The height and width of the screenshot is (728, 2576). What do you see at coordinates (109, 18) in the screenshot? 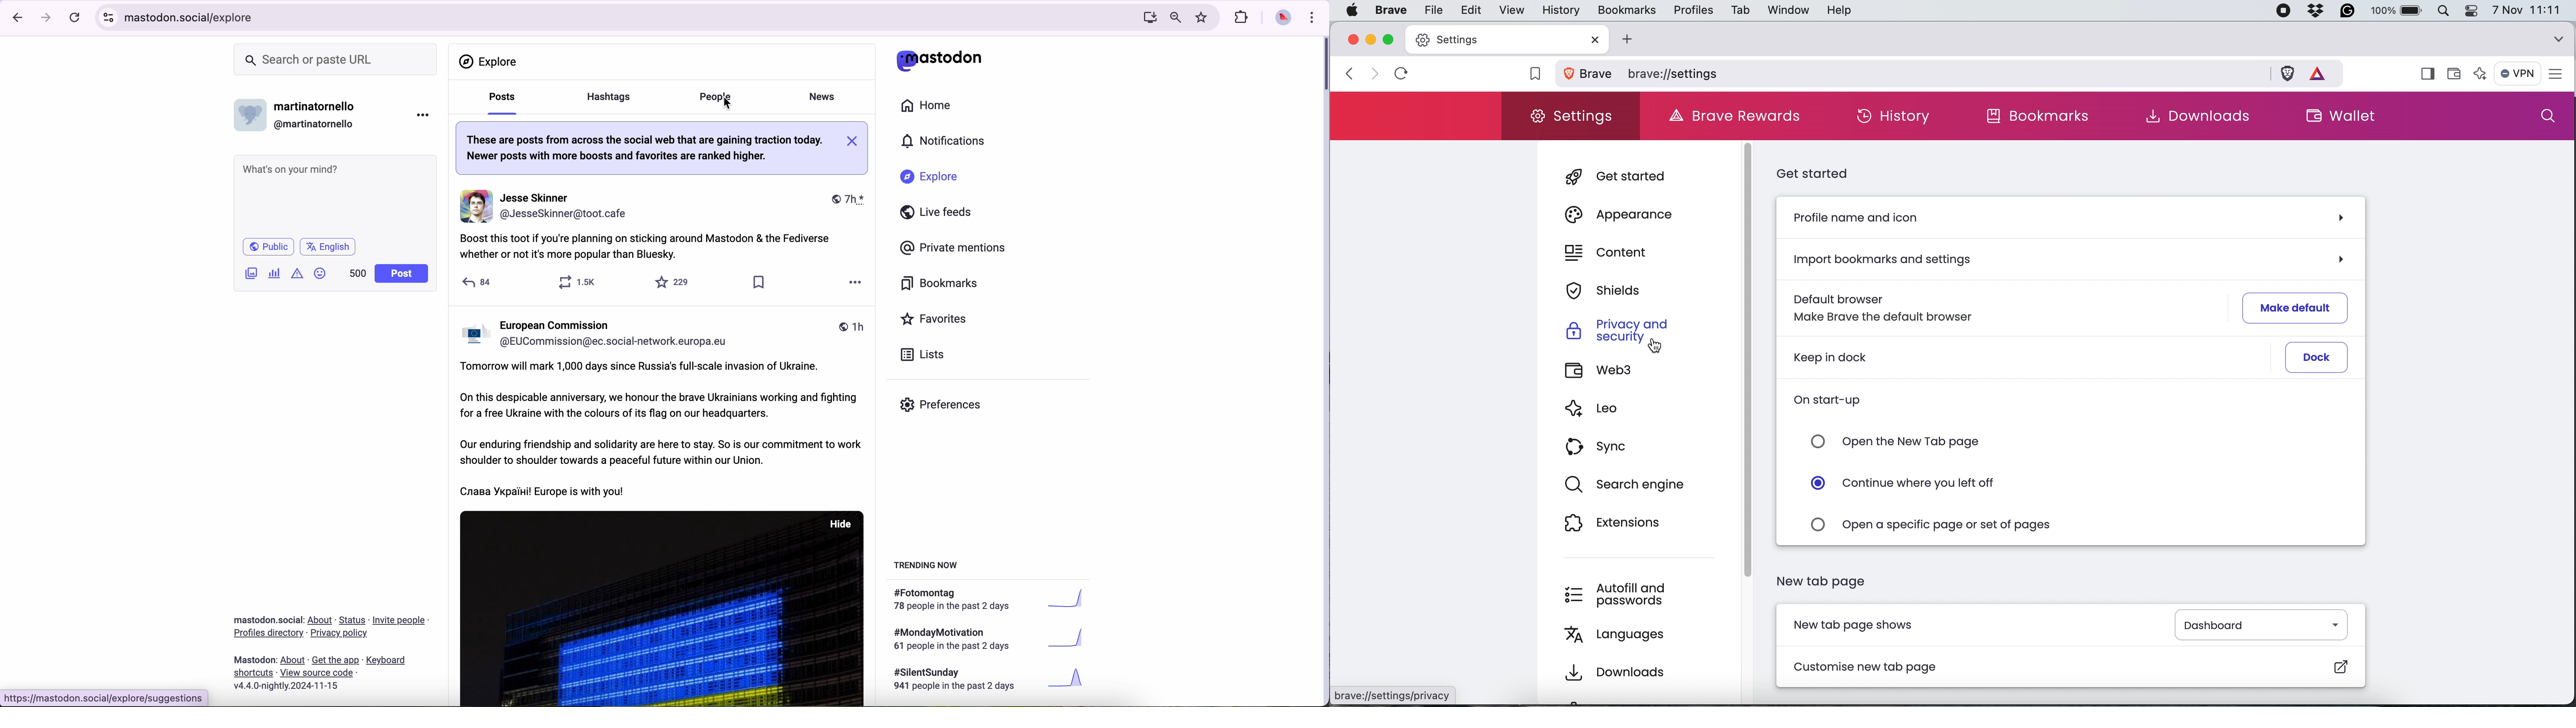
I see `controls` at bounding box center [109, 18].